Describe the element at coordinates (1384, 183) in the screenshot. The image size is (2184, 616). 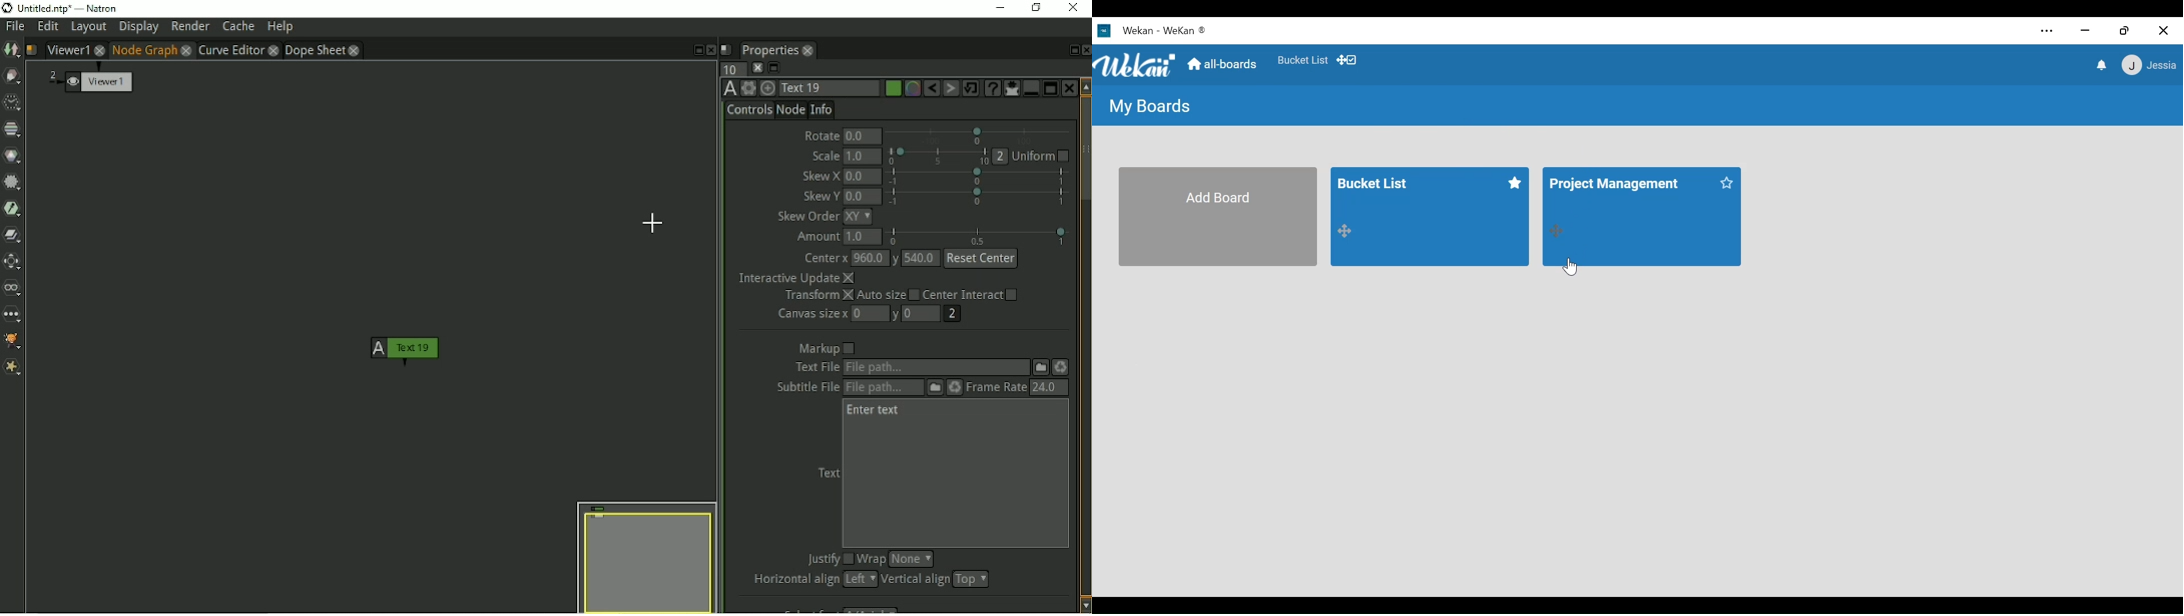
I see `board title` at that location.